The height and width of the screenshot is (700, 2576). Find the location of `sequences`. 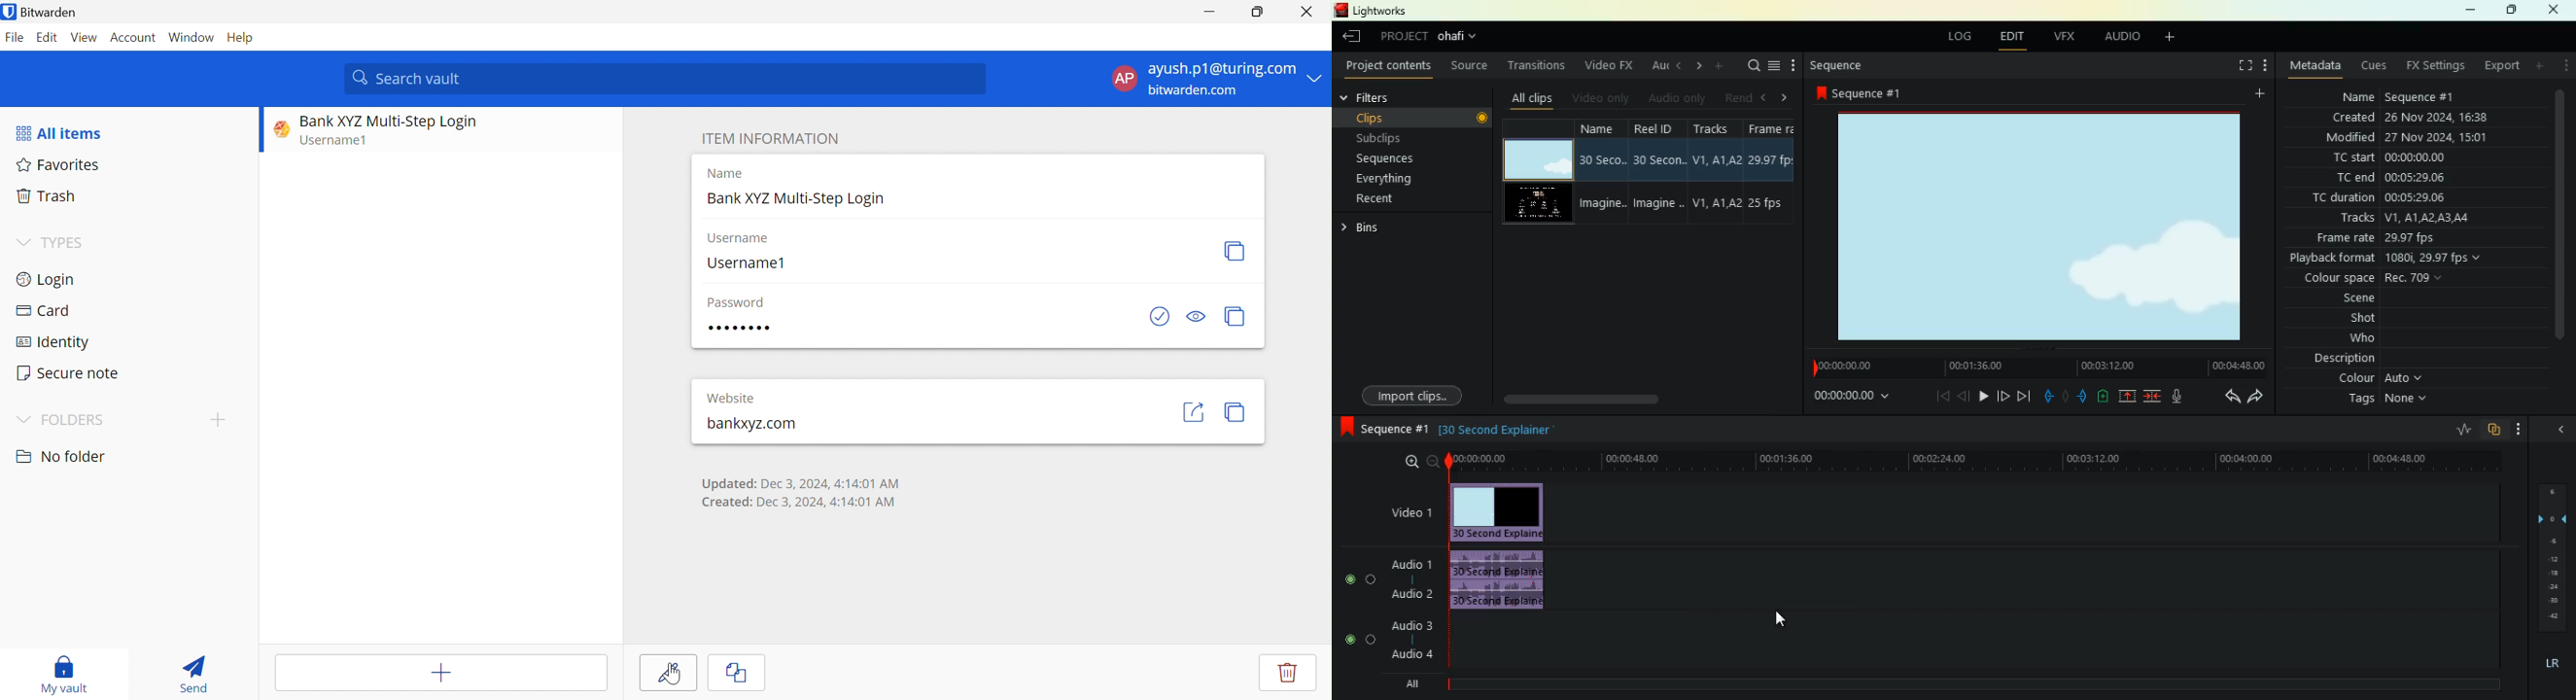

sequences is located at coordinates (1393, 160).